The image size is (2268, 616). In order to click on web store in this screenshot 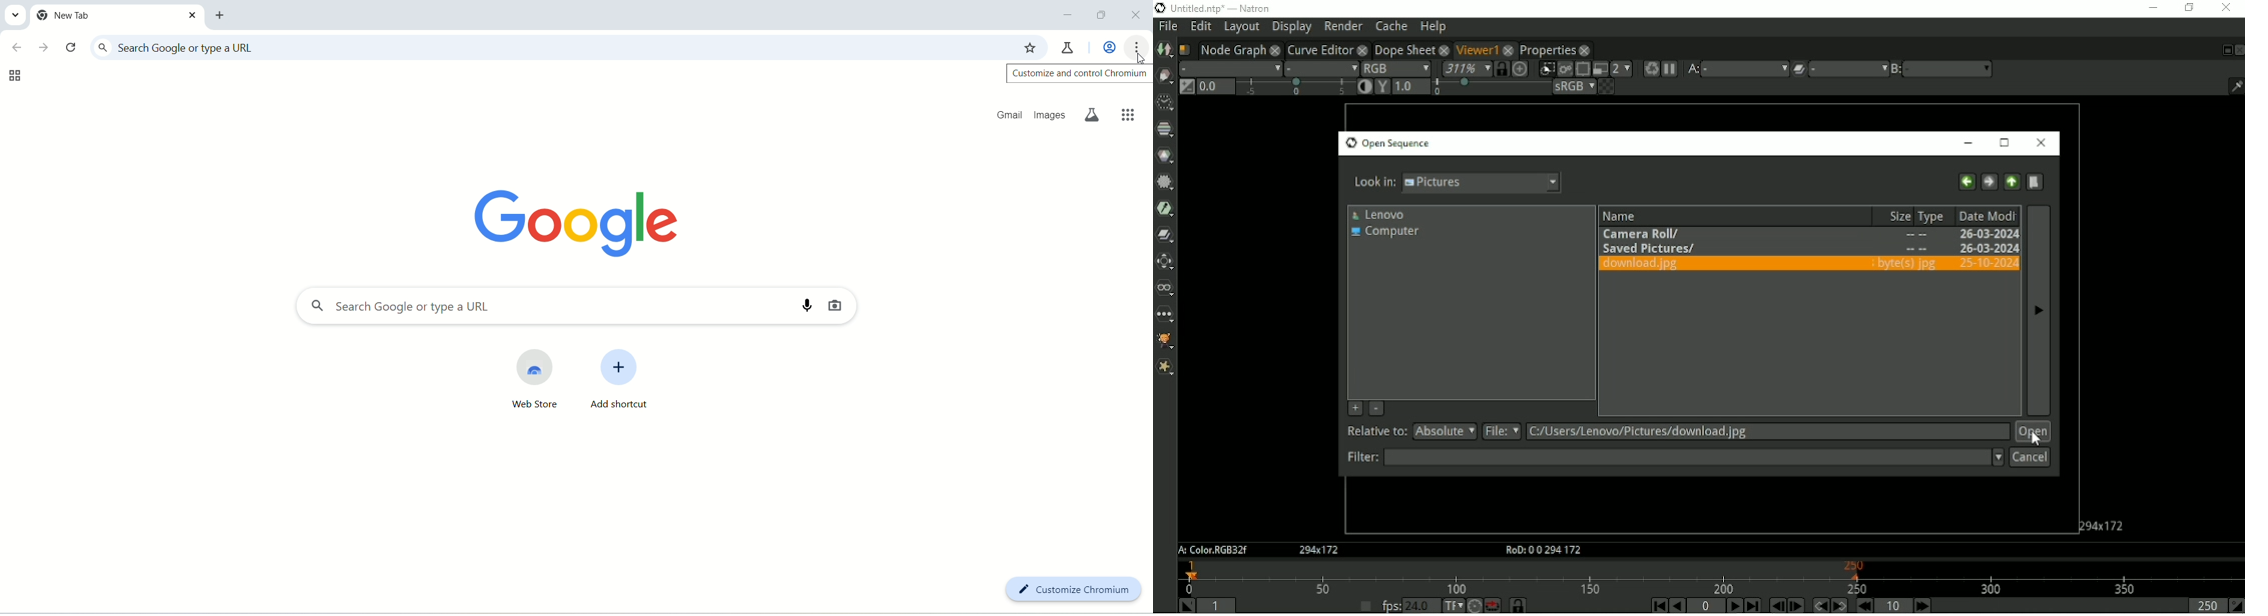, I will do `click(529, 383)`.